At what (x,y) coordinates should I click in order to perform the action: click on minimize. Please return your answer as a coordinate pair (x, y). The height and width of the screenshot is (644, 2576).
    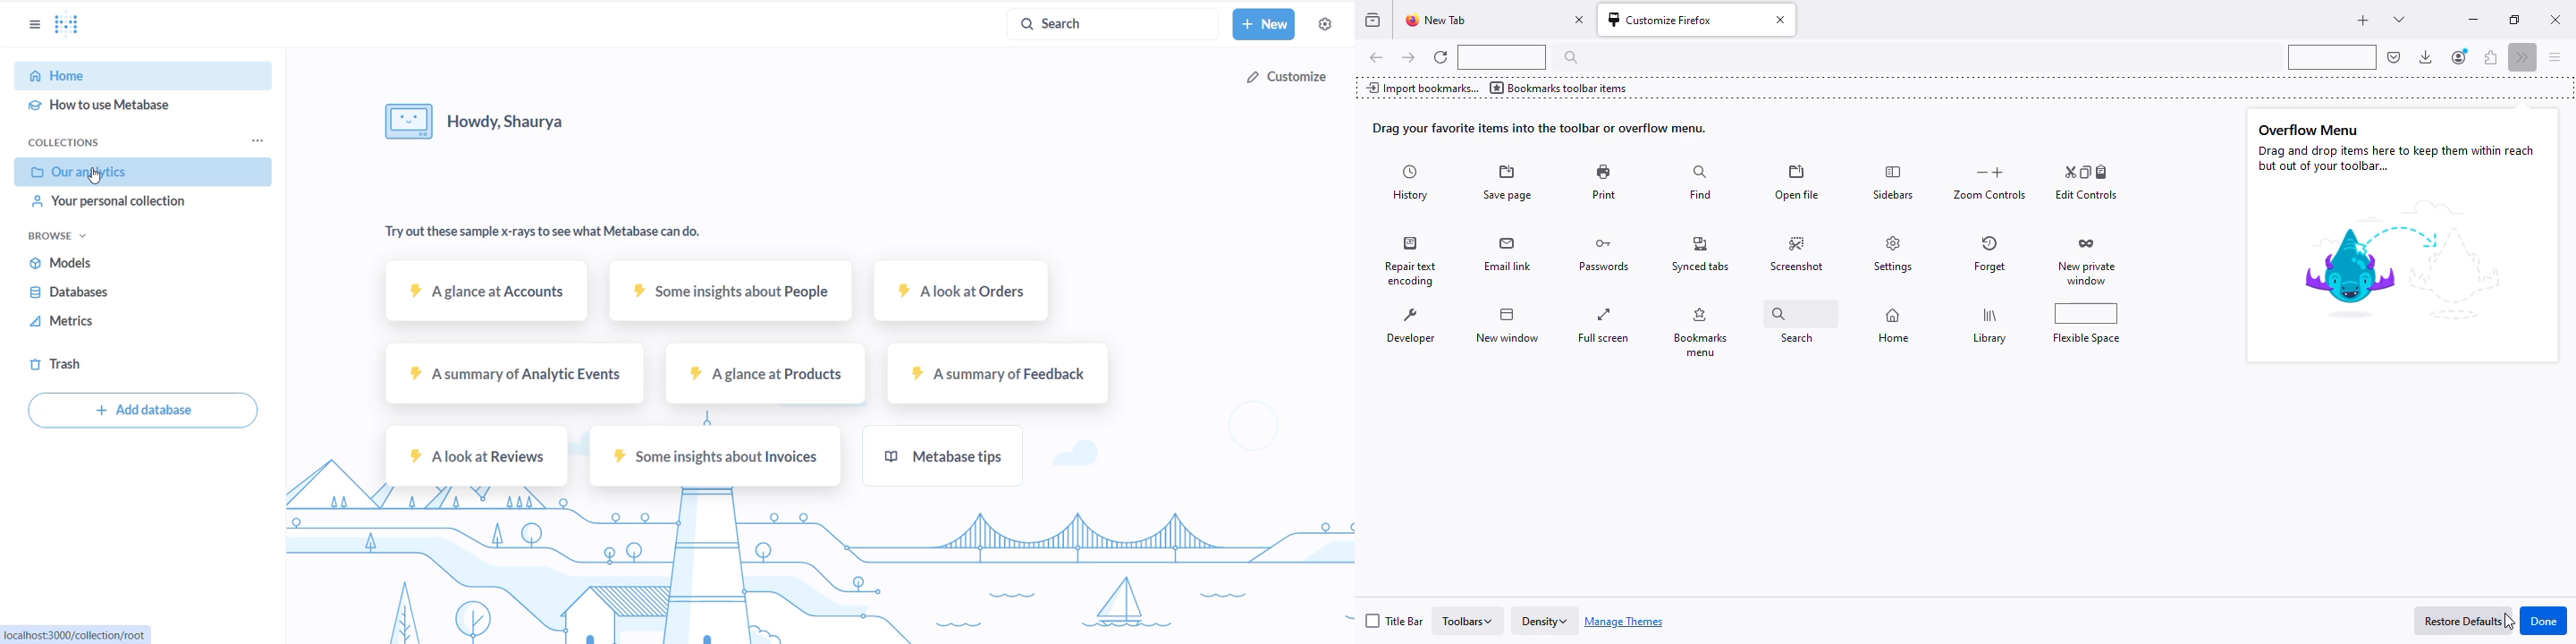
    Looking at the image, I should click on (2473, 20).